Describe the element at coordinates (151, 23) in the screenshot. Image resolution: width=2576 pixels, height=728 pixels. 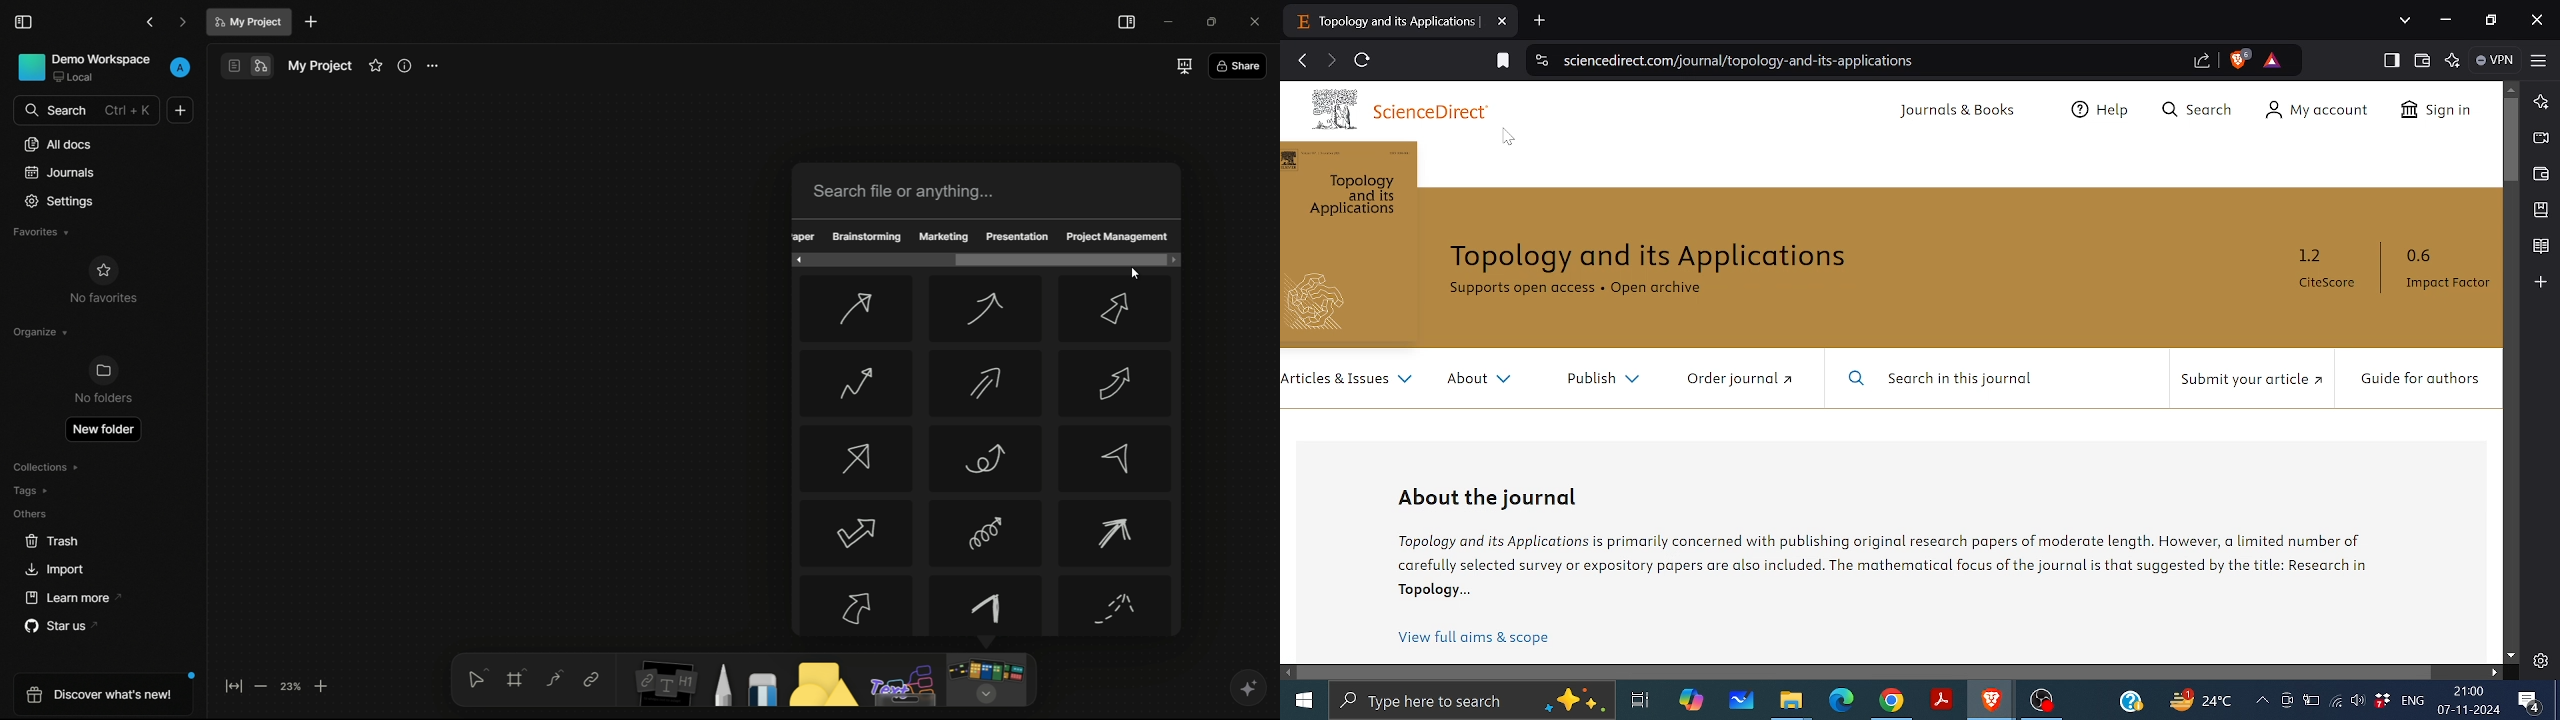
I see `back` at that location.